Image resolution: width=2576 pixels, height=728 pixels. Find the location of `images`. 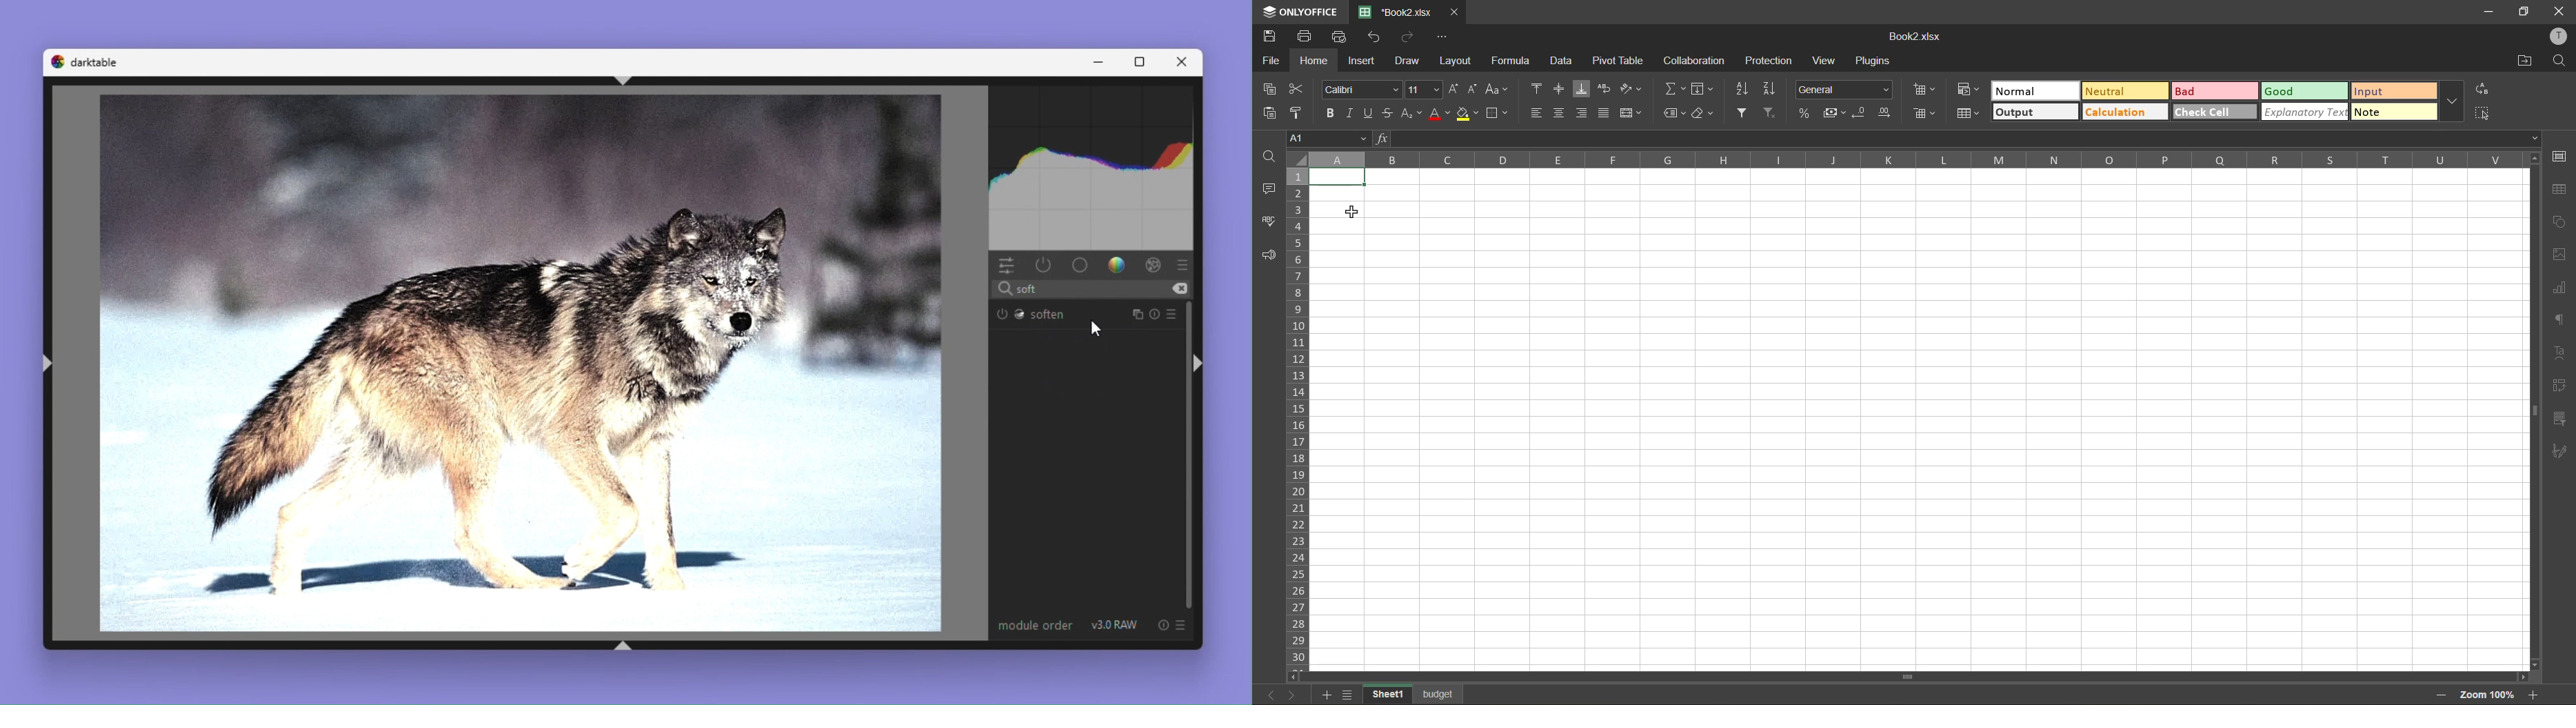

images is located at coordinates (2561, 255).